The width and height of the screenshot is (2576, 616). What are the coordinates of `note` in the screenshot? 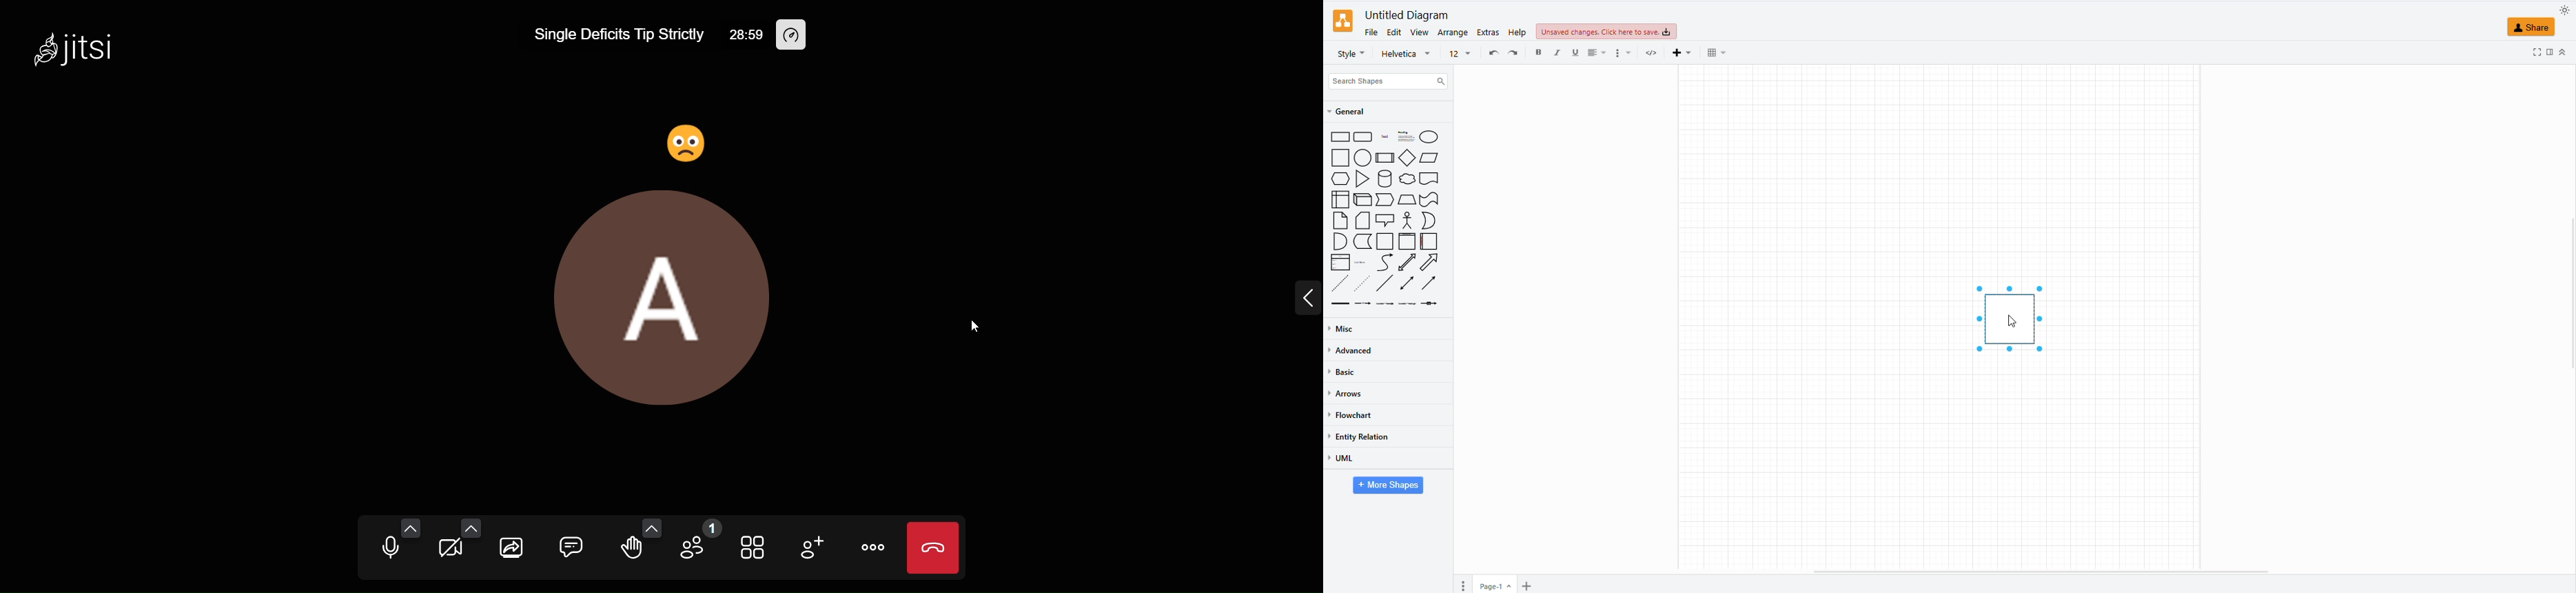 It's located at (1341, 220).